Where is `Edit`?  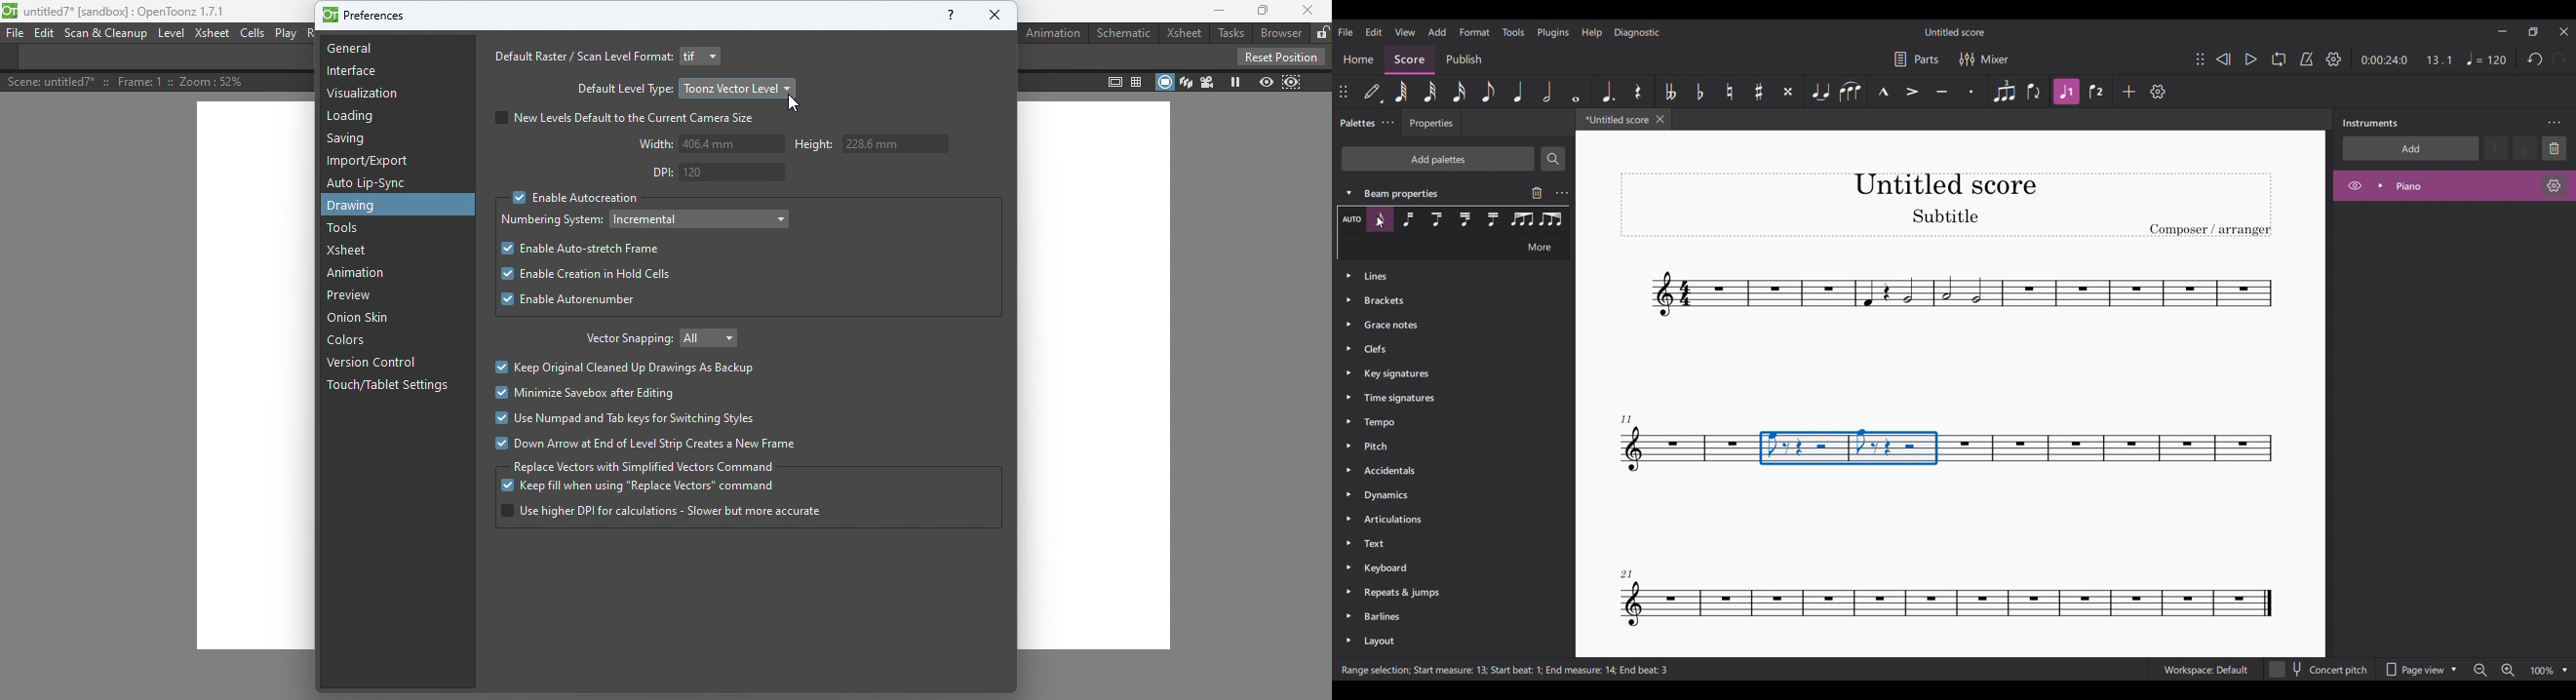
Edit is located at coordinates (45, 34).